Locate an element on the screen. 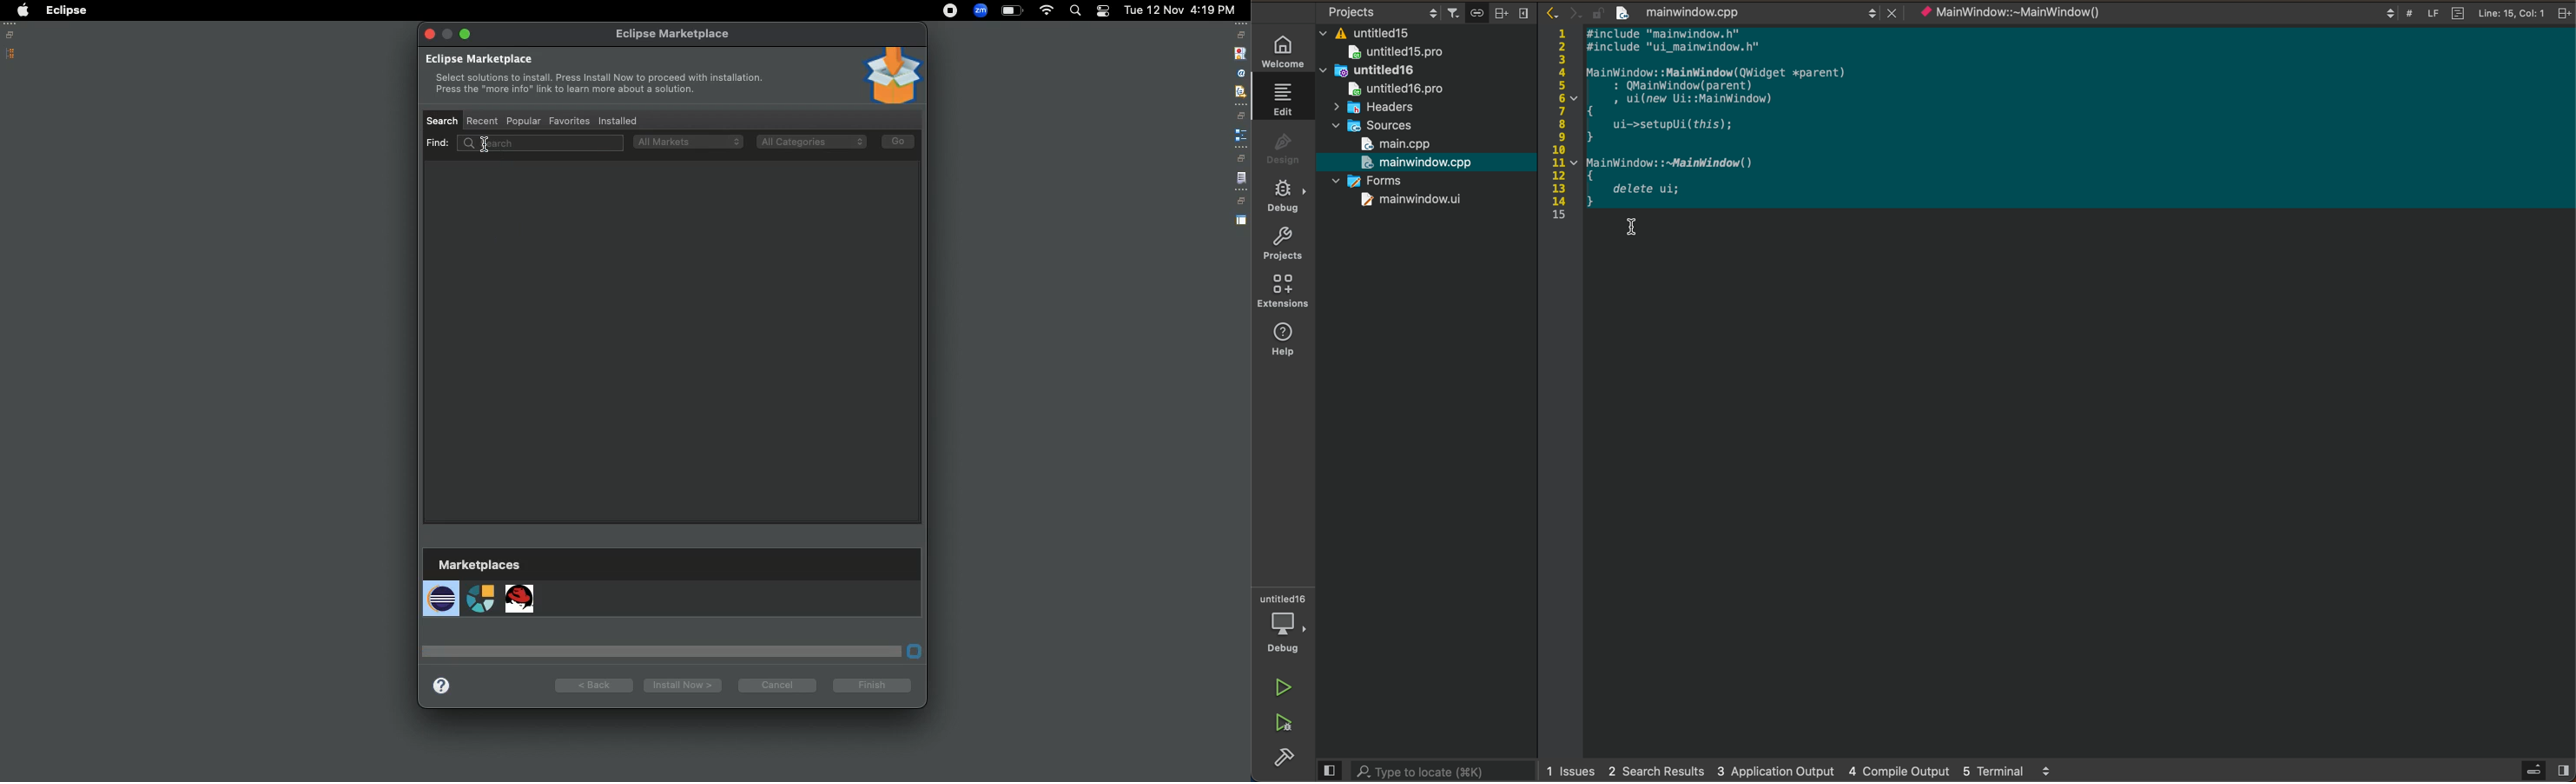  main.cpp is located at coordinates (1411, 144).